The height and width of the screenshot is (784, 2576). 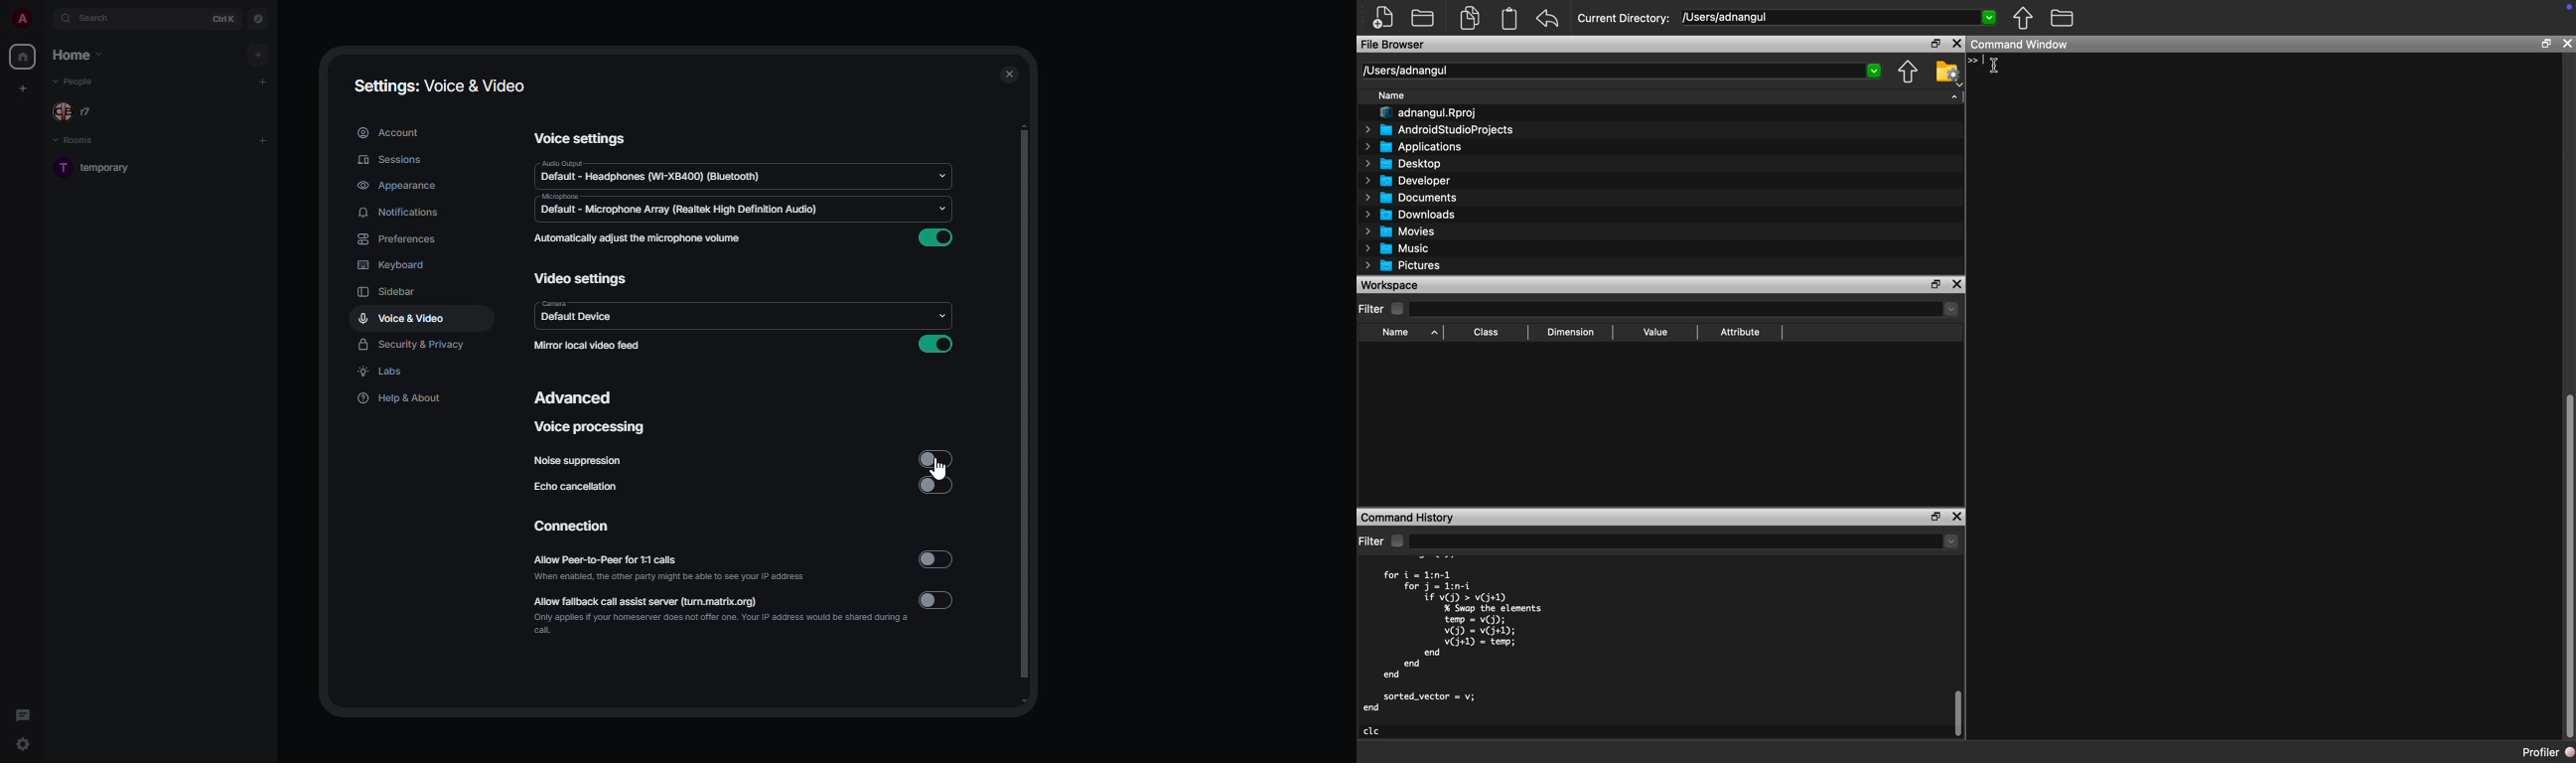 I want to click on allow fallback call assist server, so click(x=715, y=614).